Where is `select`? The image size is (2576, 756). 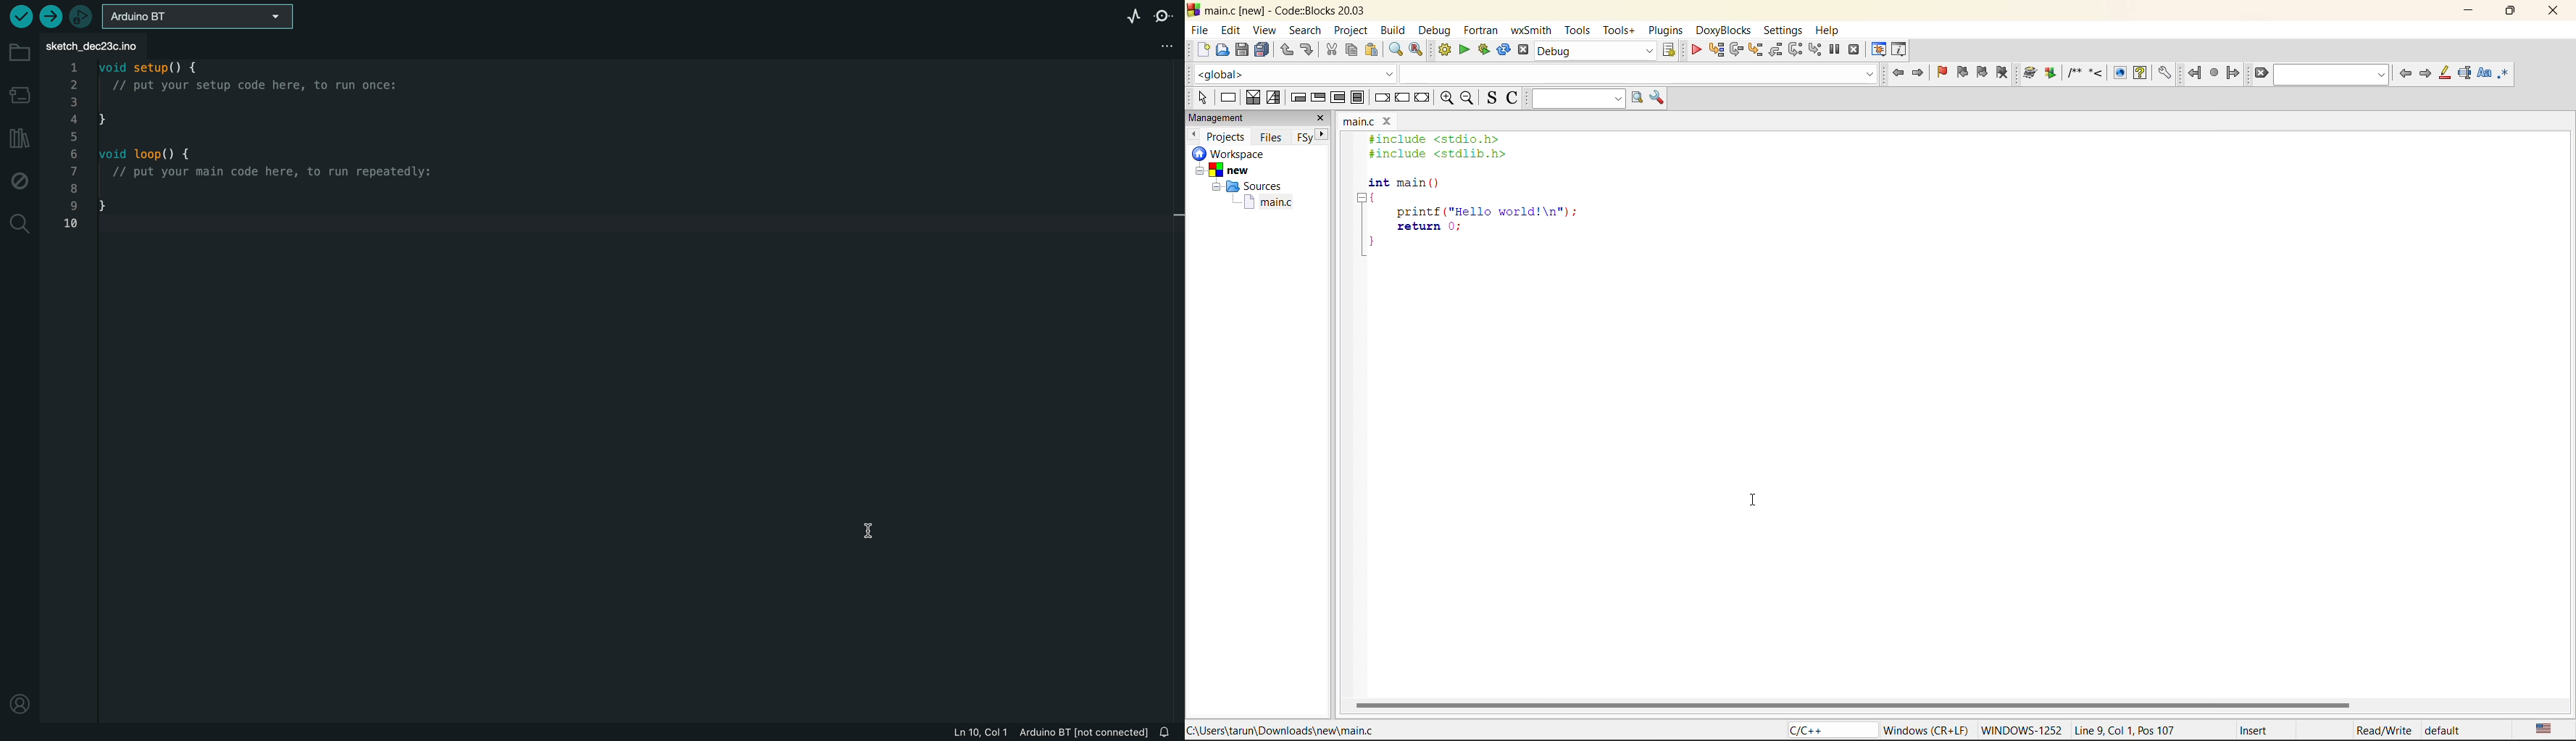
select is located at coordinates (1201, 98).